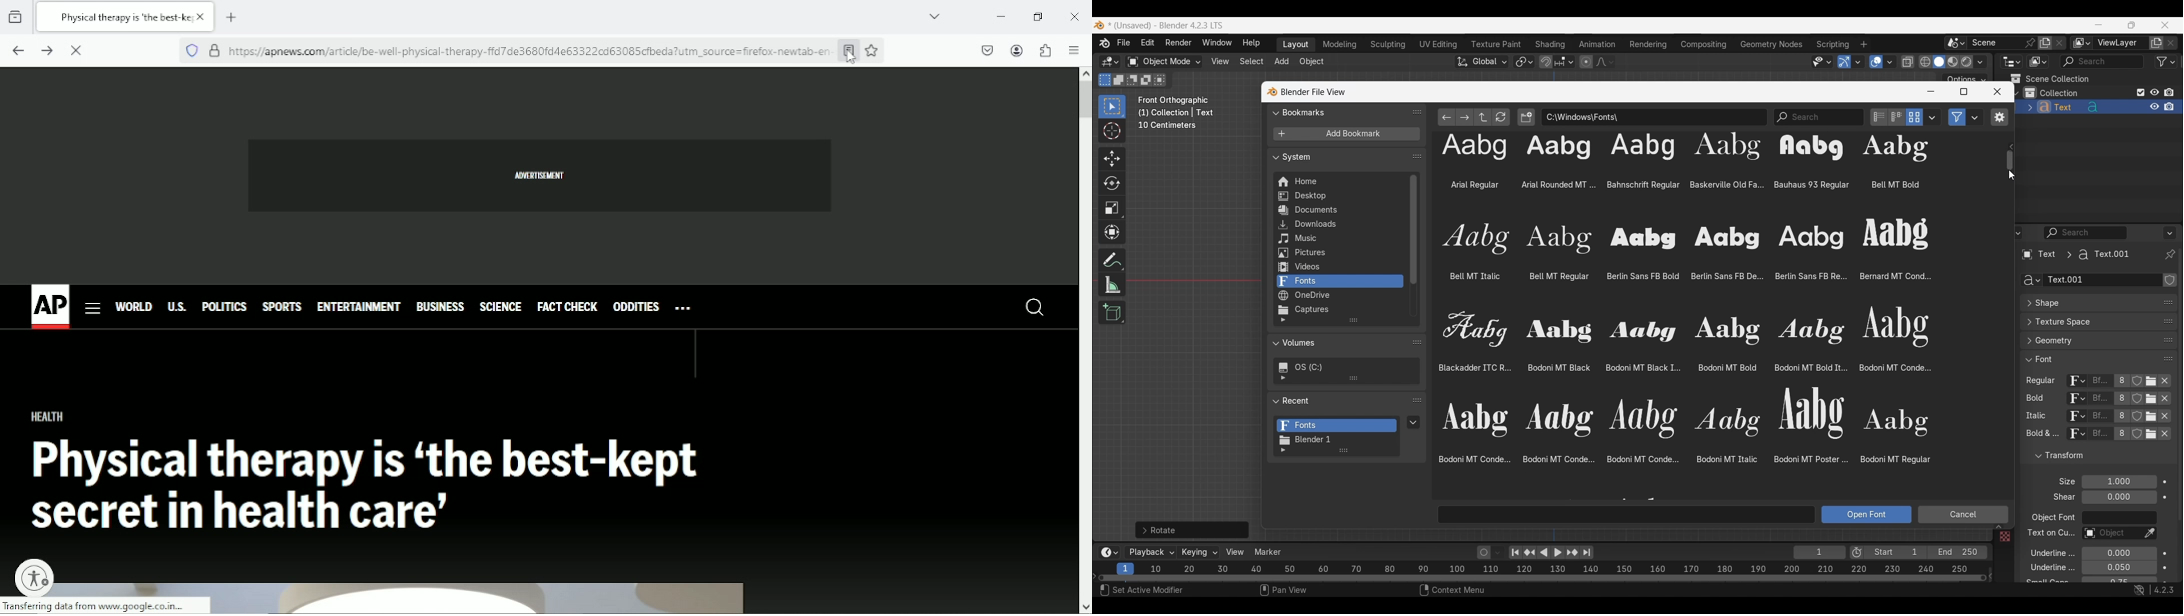  What do you see at coordinates (2153, 381) in the screenshot?
I see `Open Font for respective attribute` at bounding box center [2153, 381].